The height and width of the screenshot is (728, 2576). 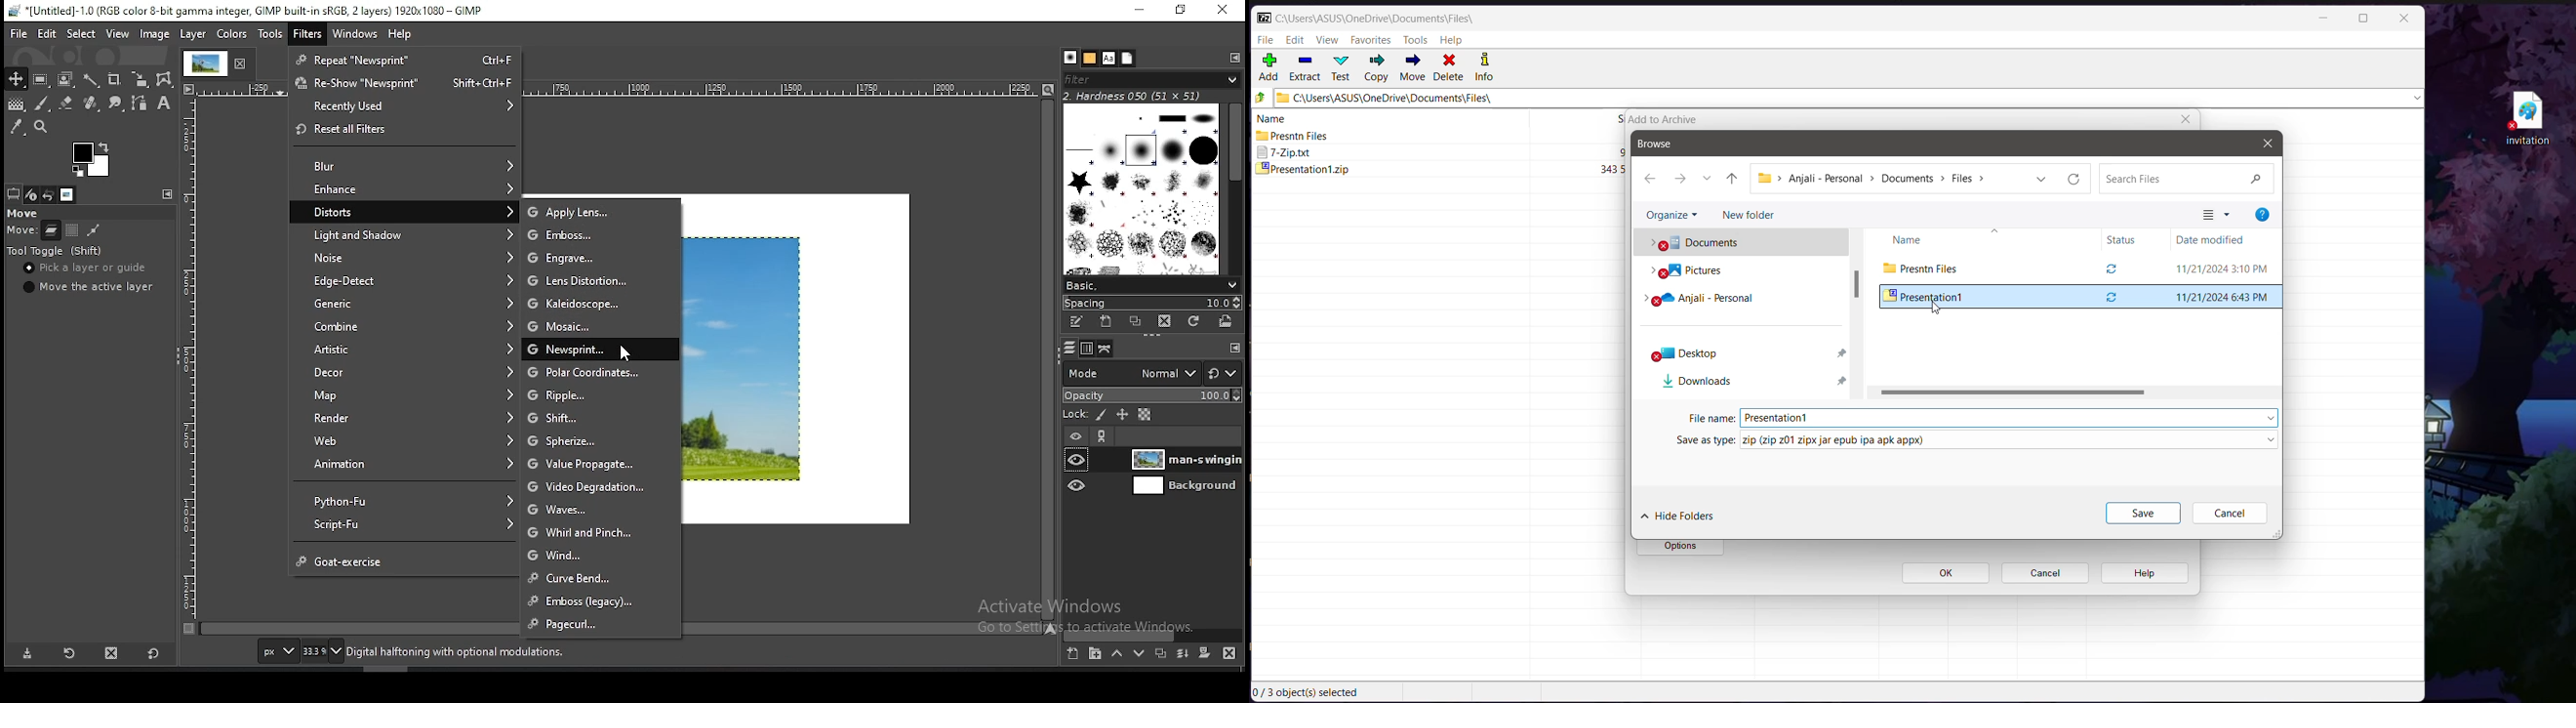 What do you see at coordinates (404, 524) in the screenshot?
I see `script fu` at bounding box center [404, 524].